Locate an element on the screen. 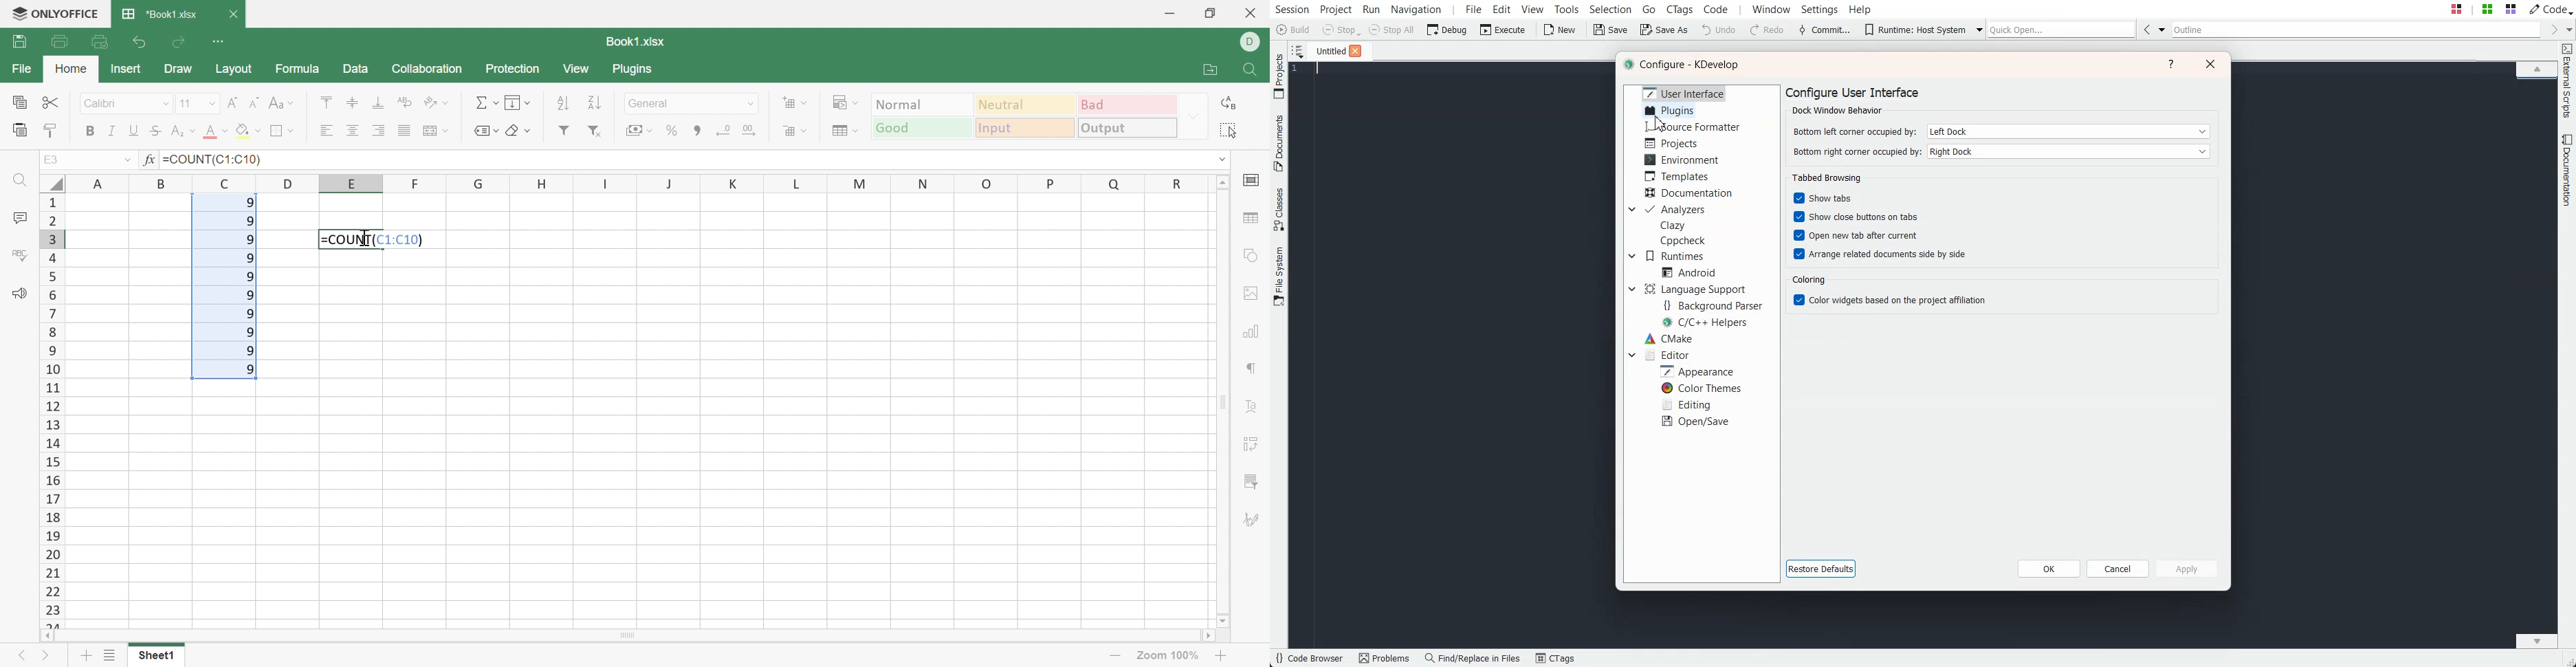 The image size is (2576, 672). Ascending order is located at coordinates (563, 104).